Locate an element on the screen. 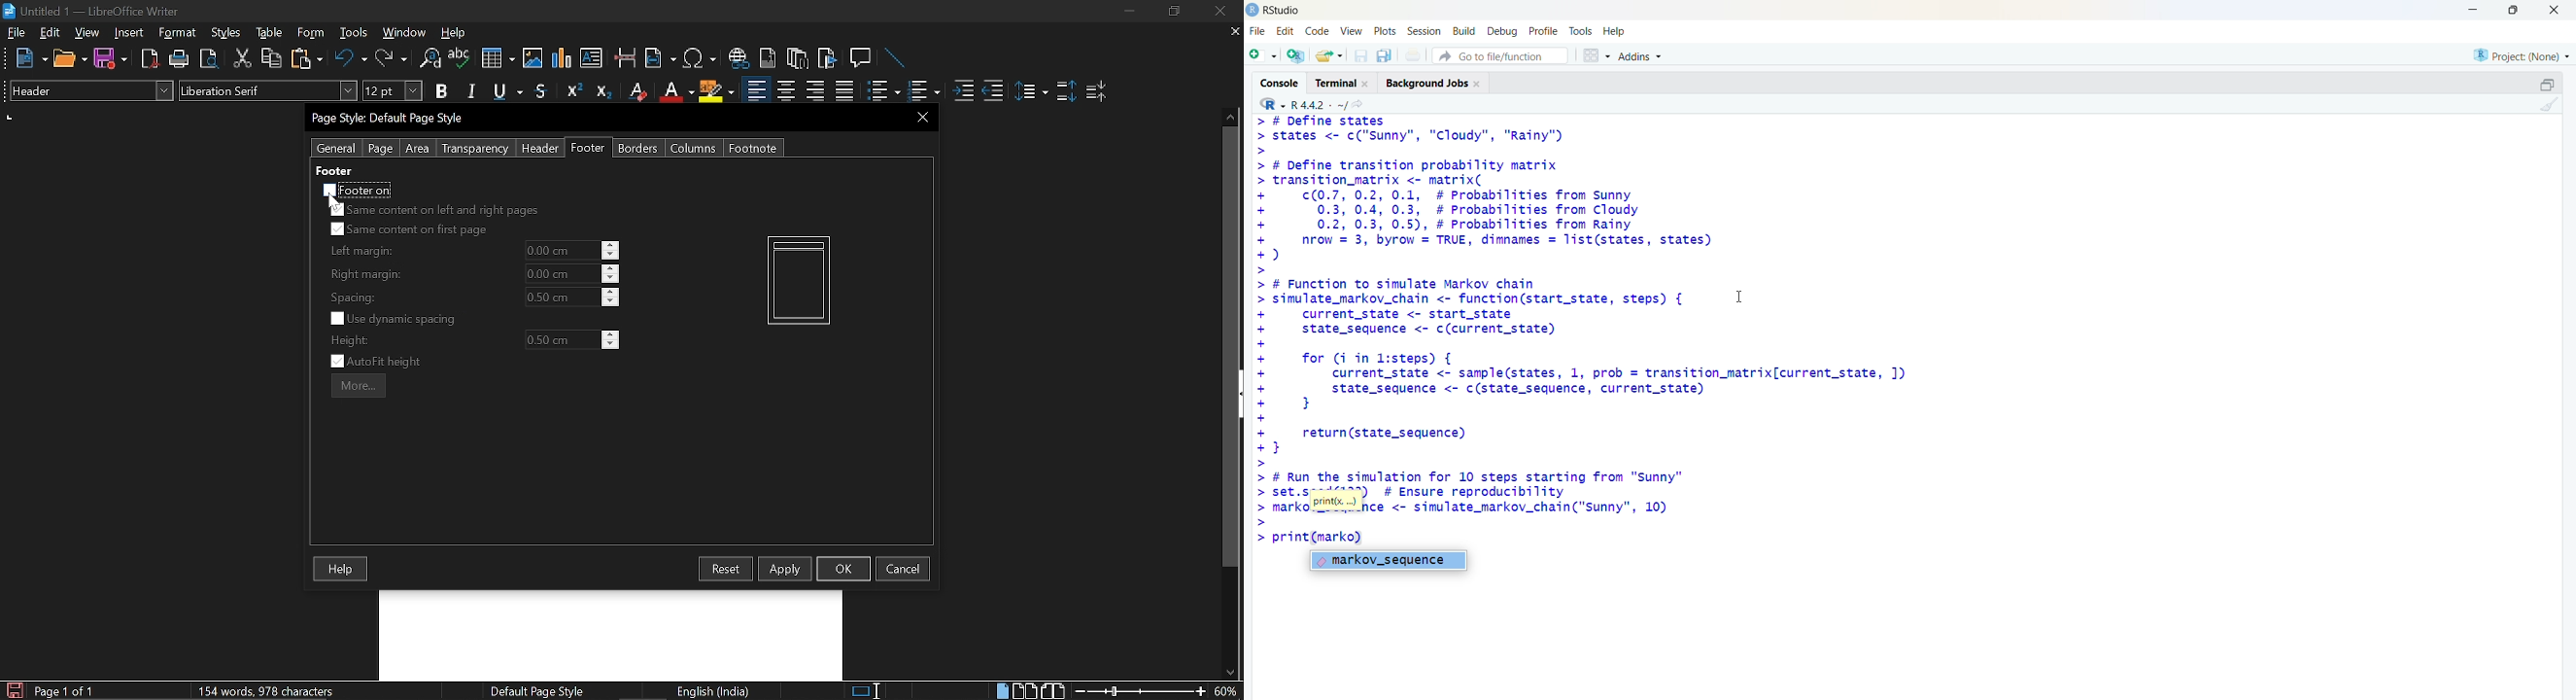 This screenshot has height=700, width=2576. > print(marko) is located at coordinates (1313, 538).